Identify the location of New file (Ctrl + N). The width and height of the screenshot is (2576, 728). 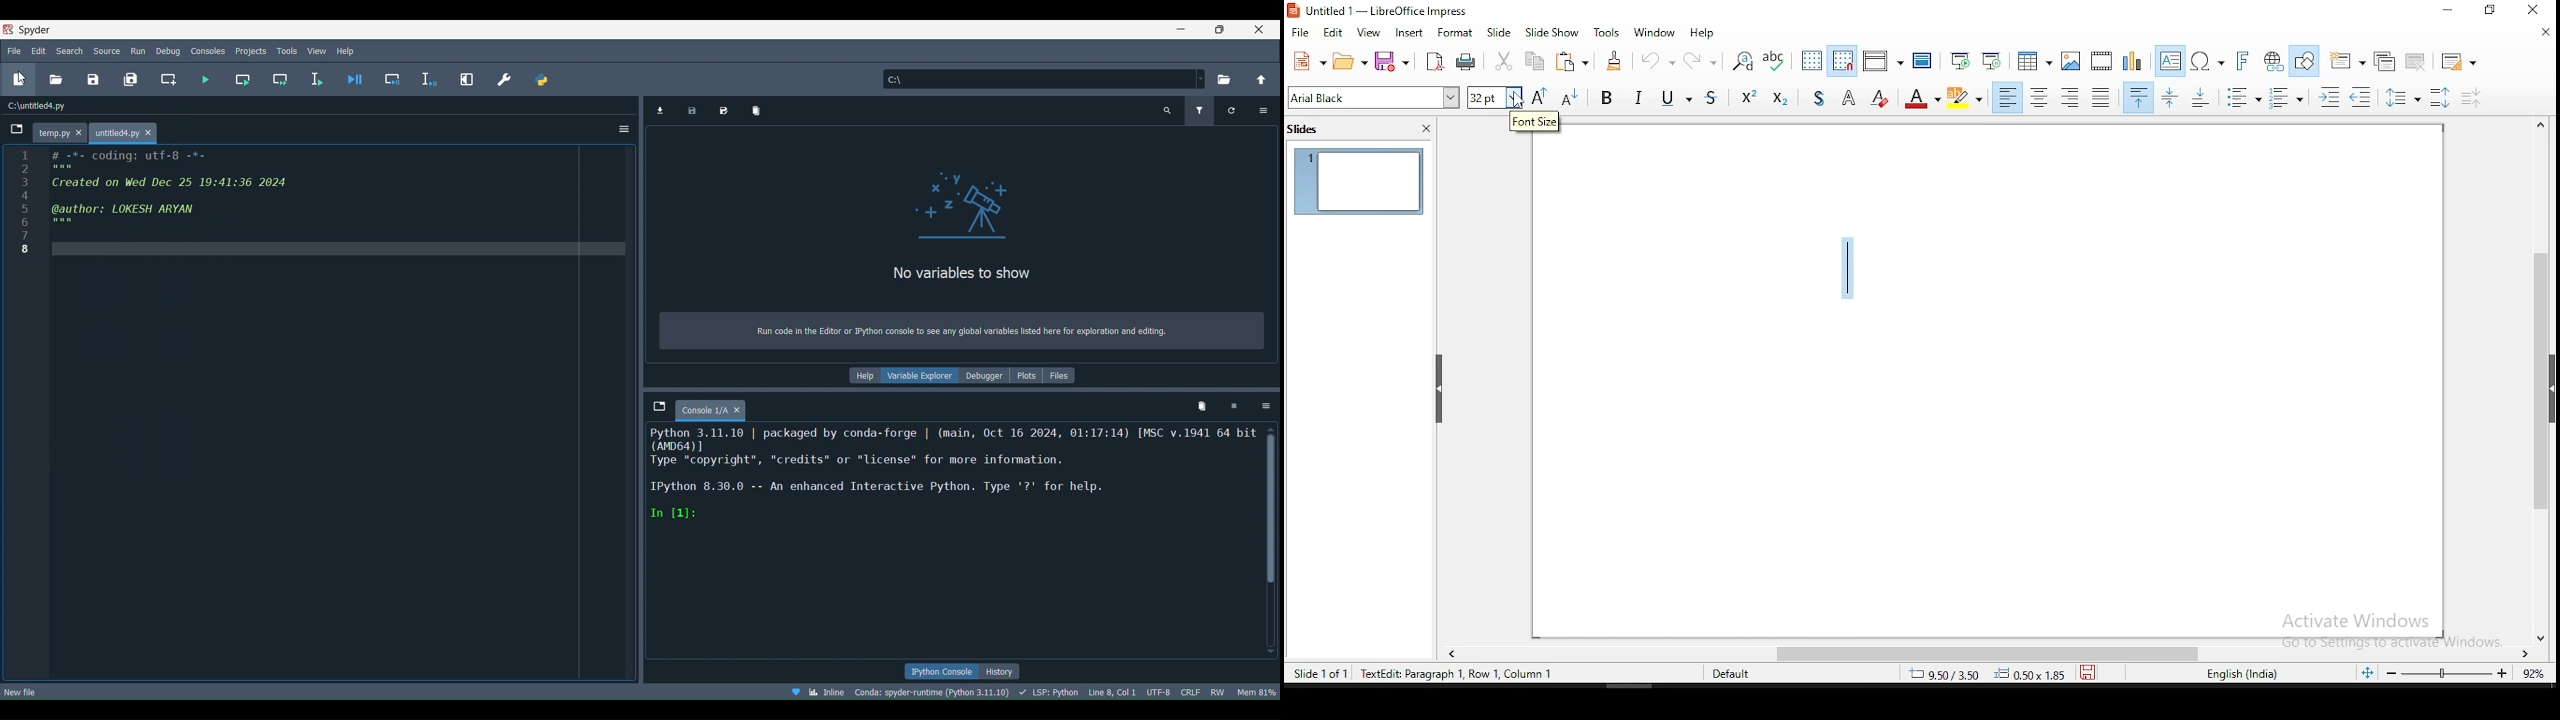
(19, 80).